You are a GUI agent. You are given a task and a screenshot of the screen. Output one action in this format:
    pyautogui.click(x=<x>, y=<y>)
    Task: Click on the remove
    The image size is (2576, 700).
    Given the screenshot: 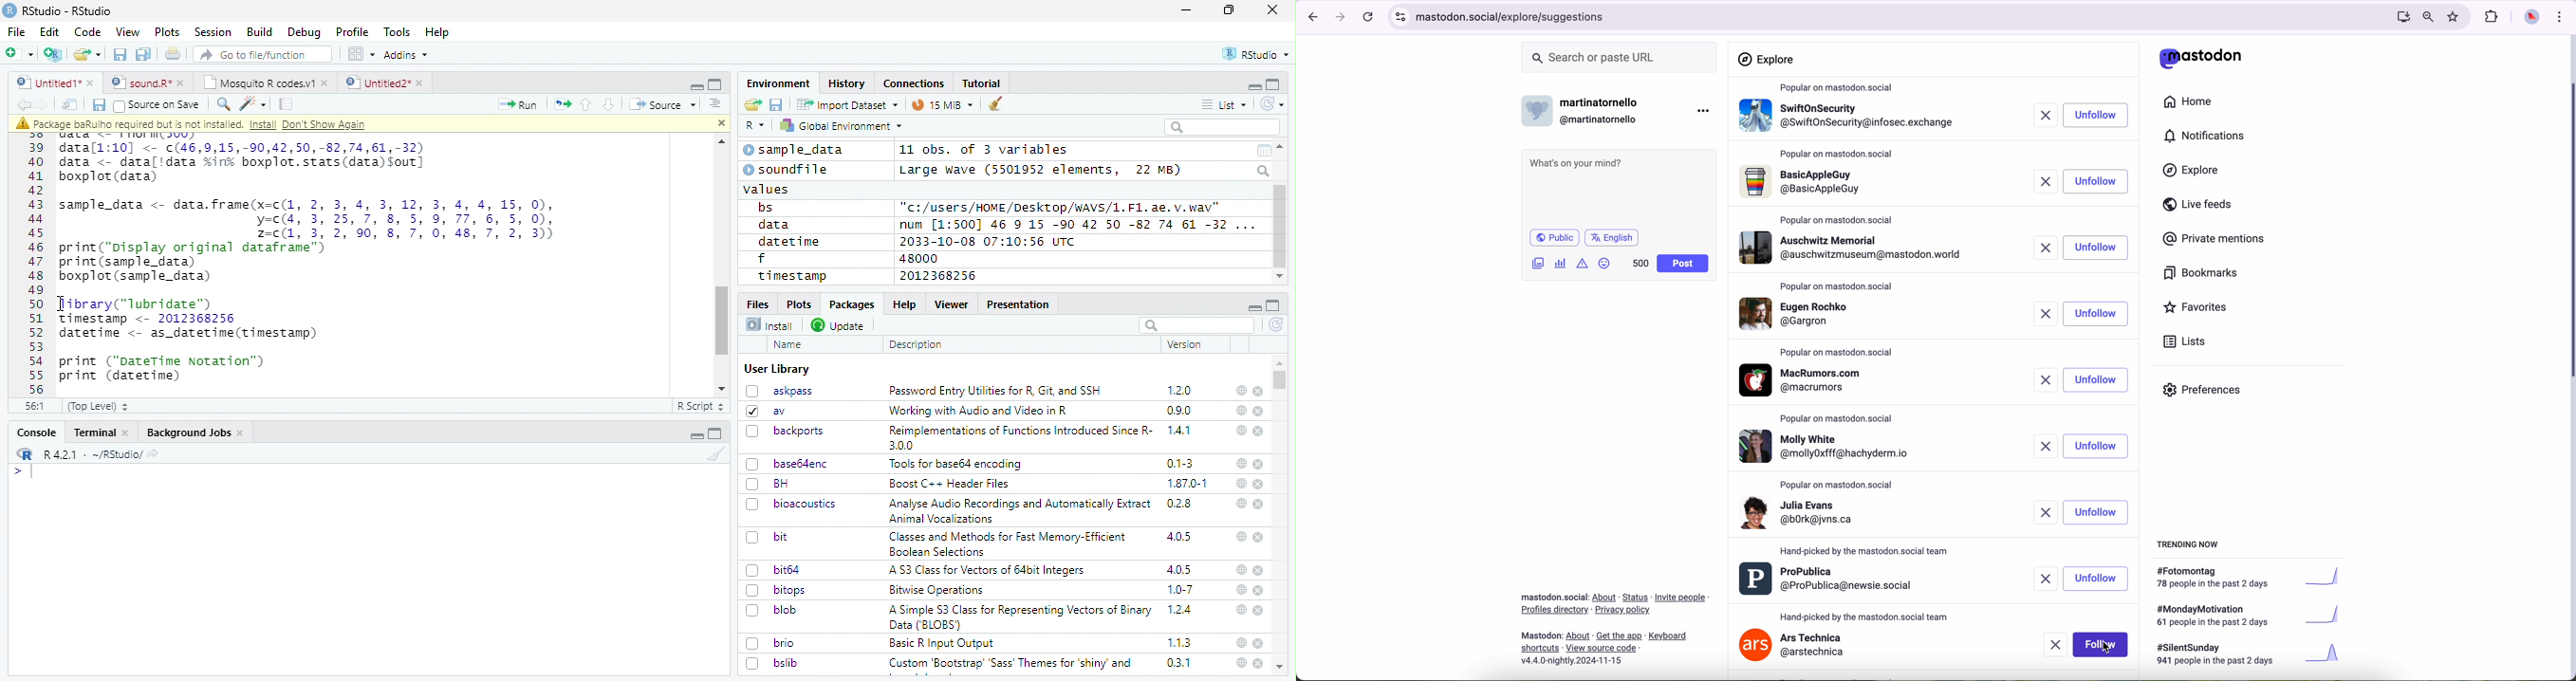 What is the action you would take?
    pyautogui.click(x=2041, y=315)
    